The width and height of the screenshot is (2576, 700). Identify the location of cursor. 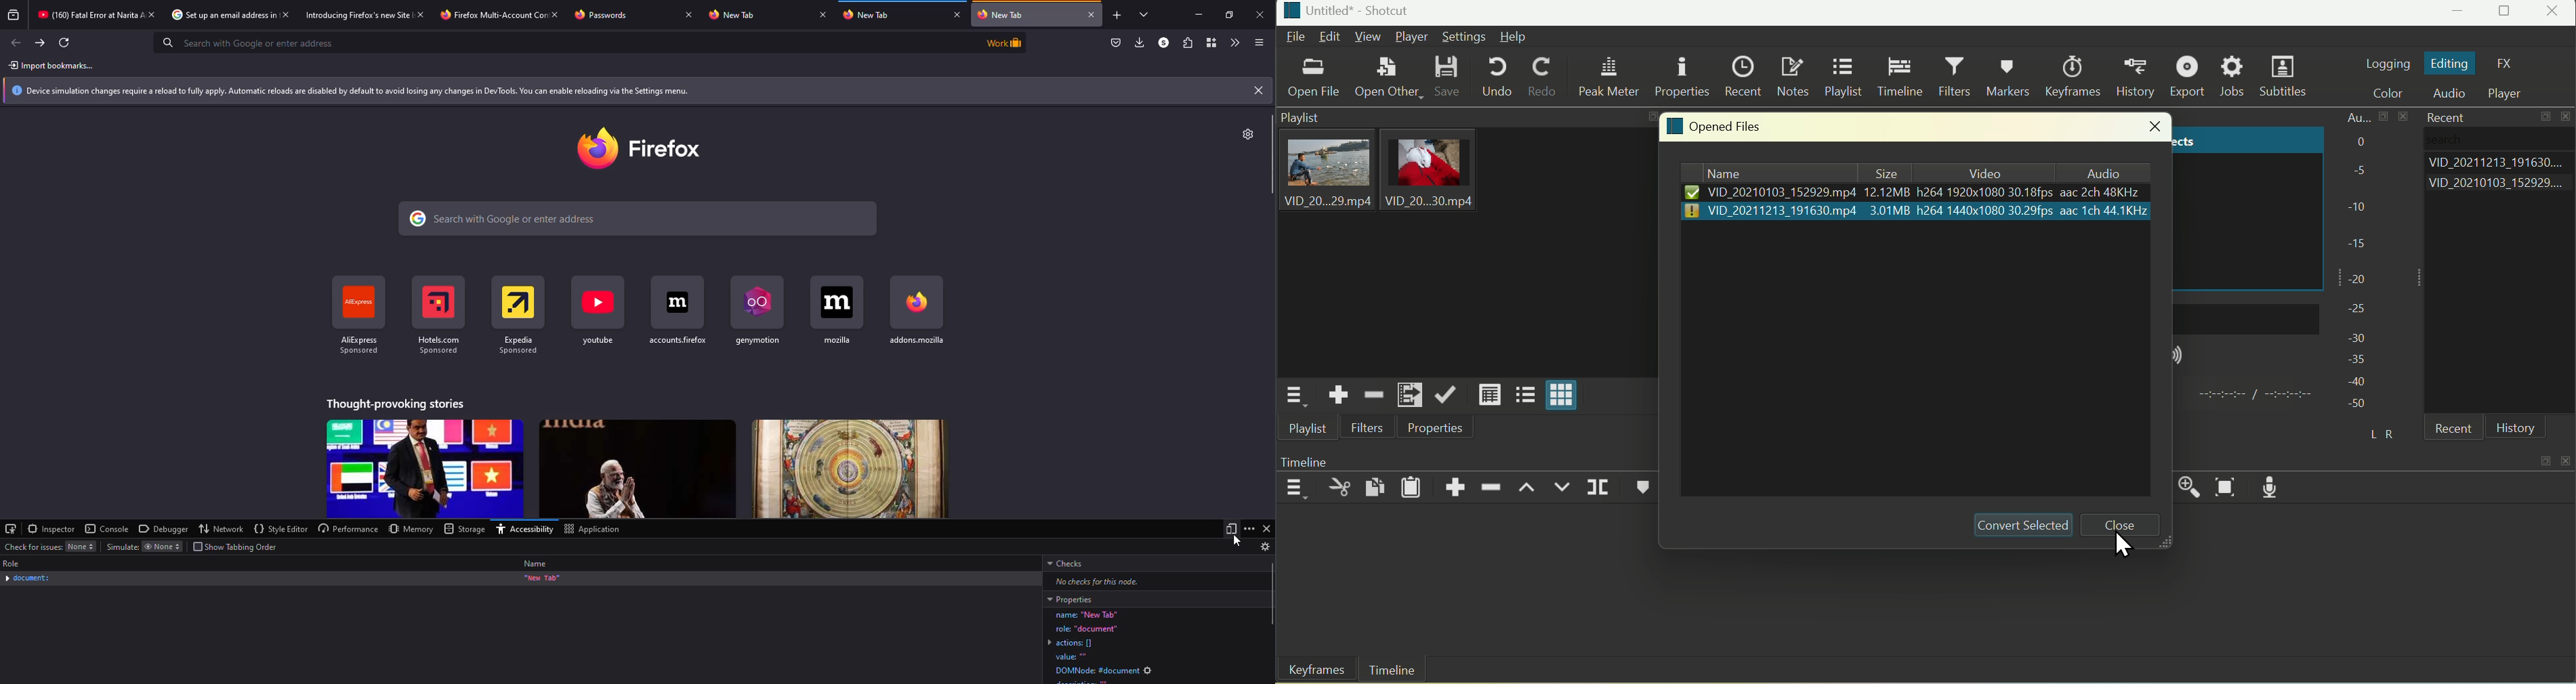
(2126, 544).